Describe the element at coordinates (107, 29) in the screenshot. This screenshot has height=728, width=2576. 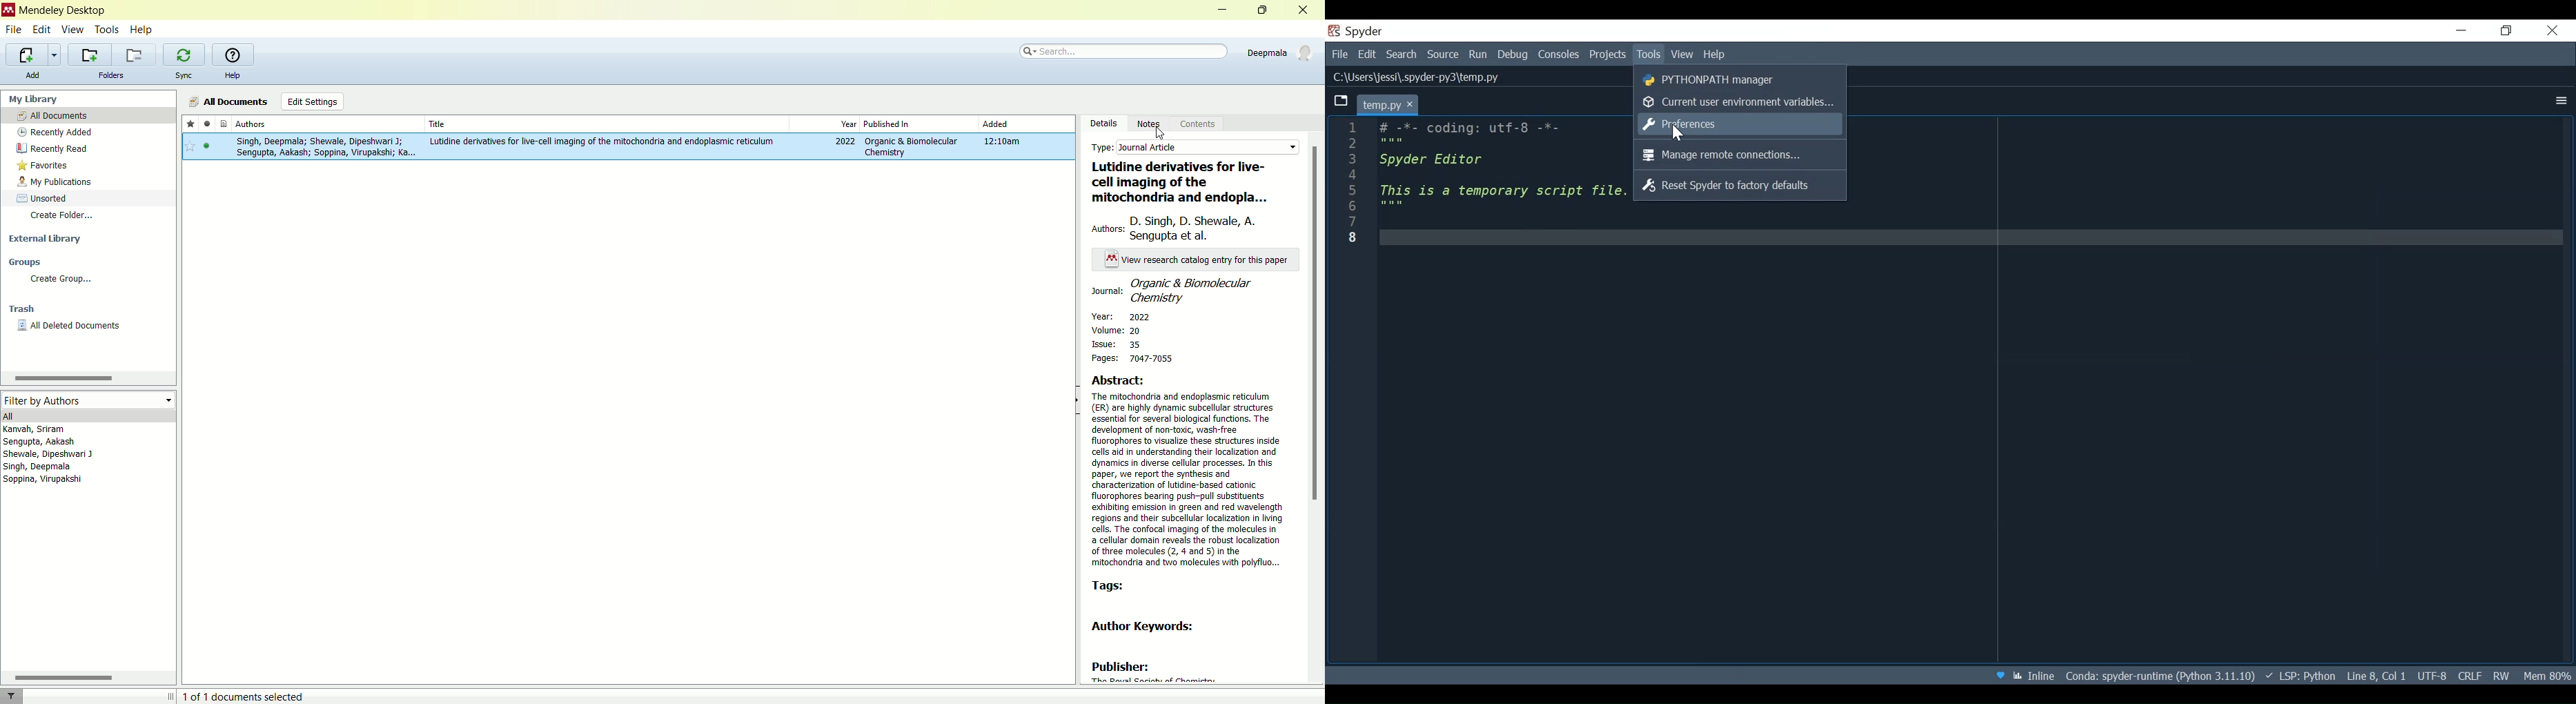
I see `tools` at that location.